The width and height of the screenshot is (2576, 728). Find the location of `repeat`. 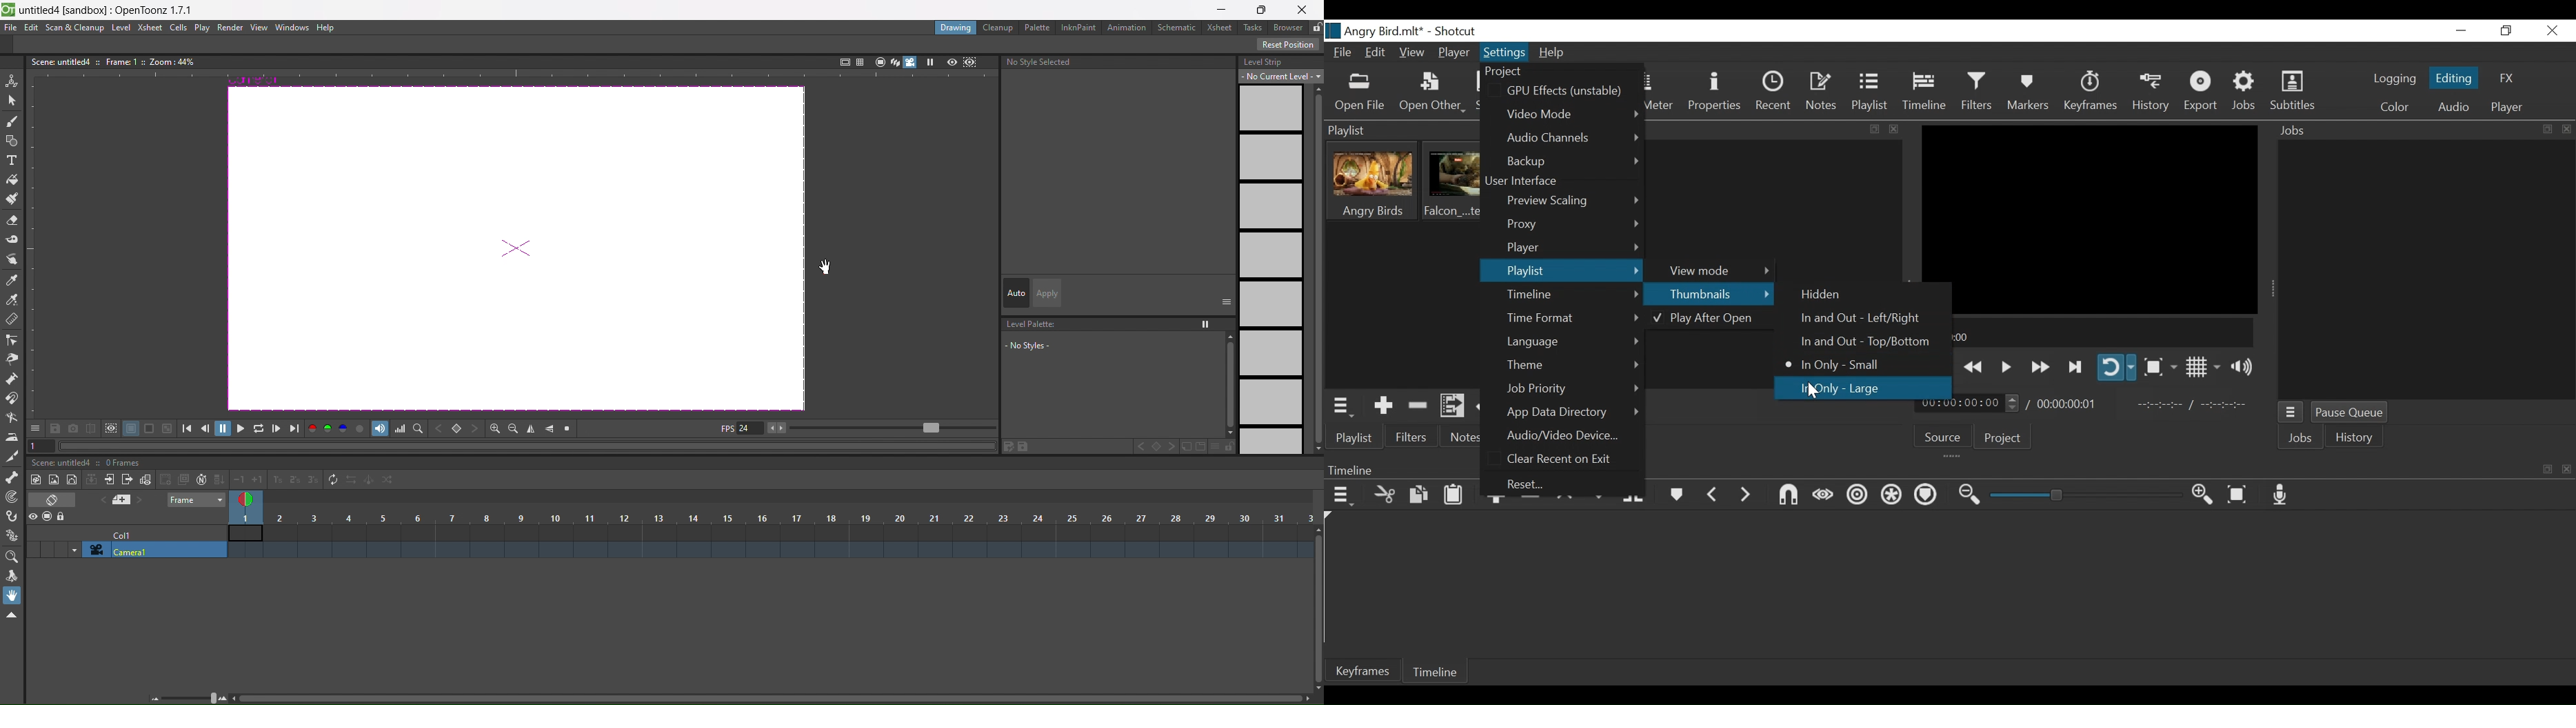

repeat is located at coordinates (330, 479).